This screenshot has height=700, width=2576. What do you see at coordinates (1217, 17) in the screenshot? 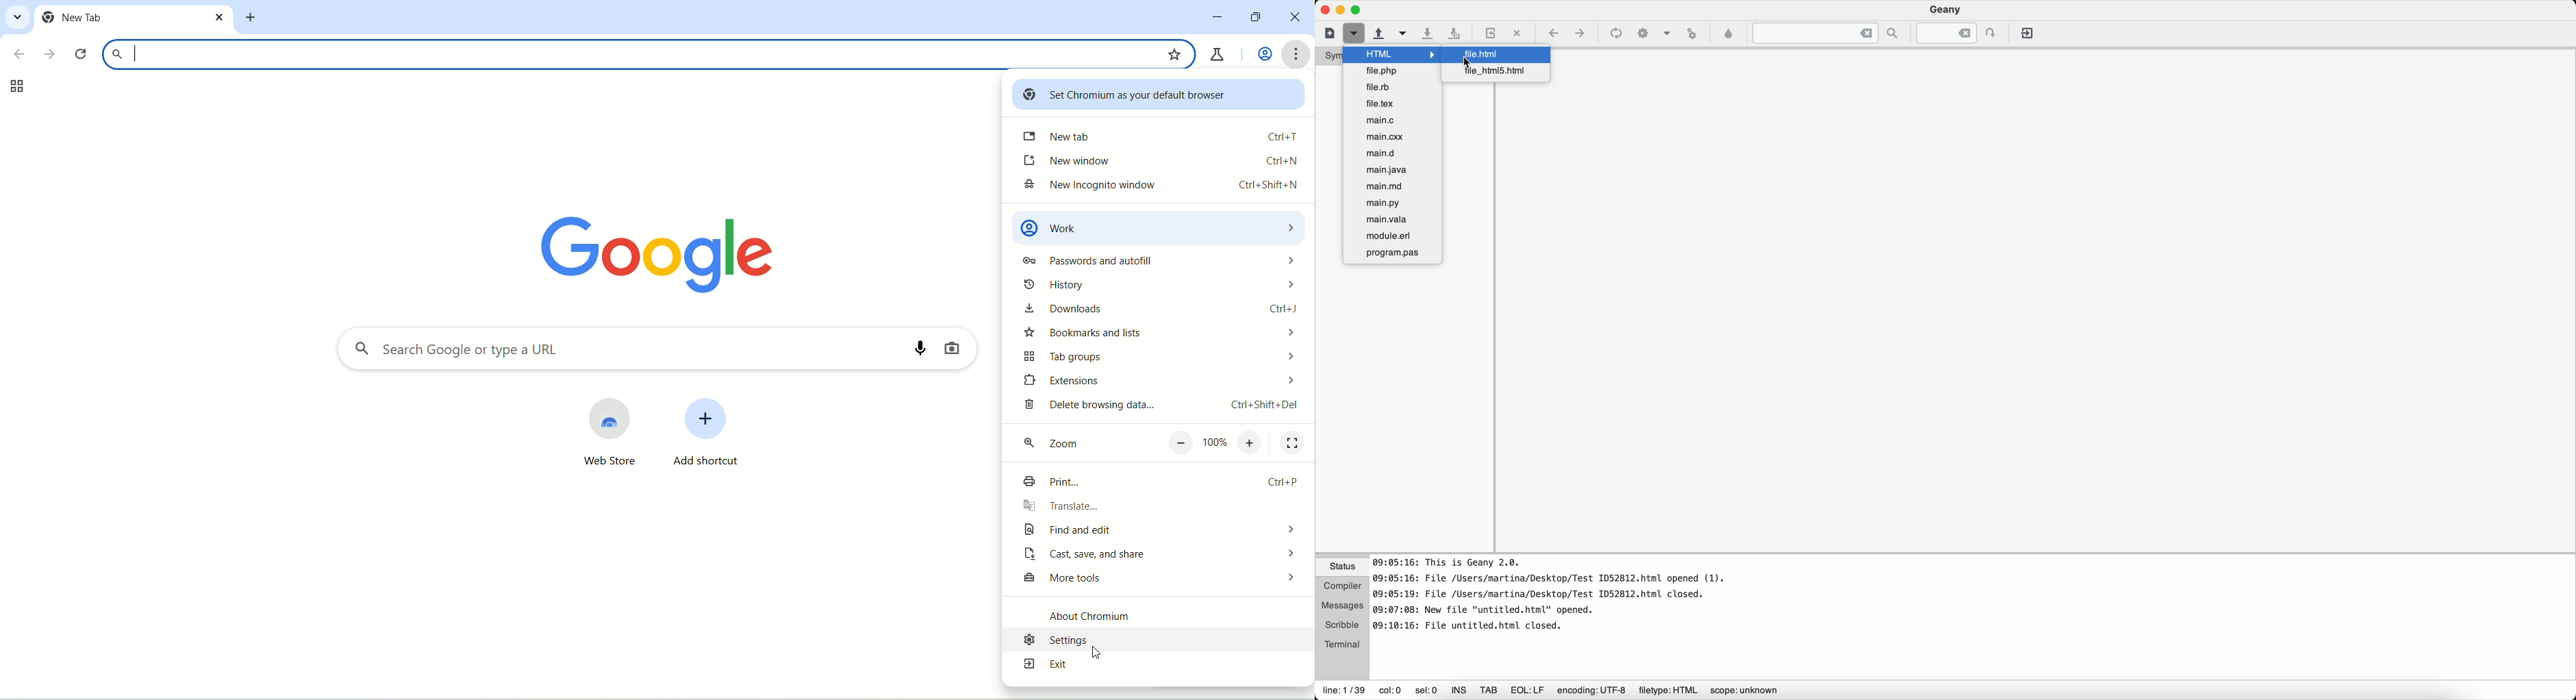
I see `minimize` at bounding box center [1217, 17].